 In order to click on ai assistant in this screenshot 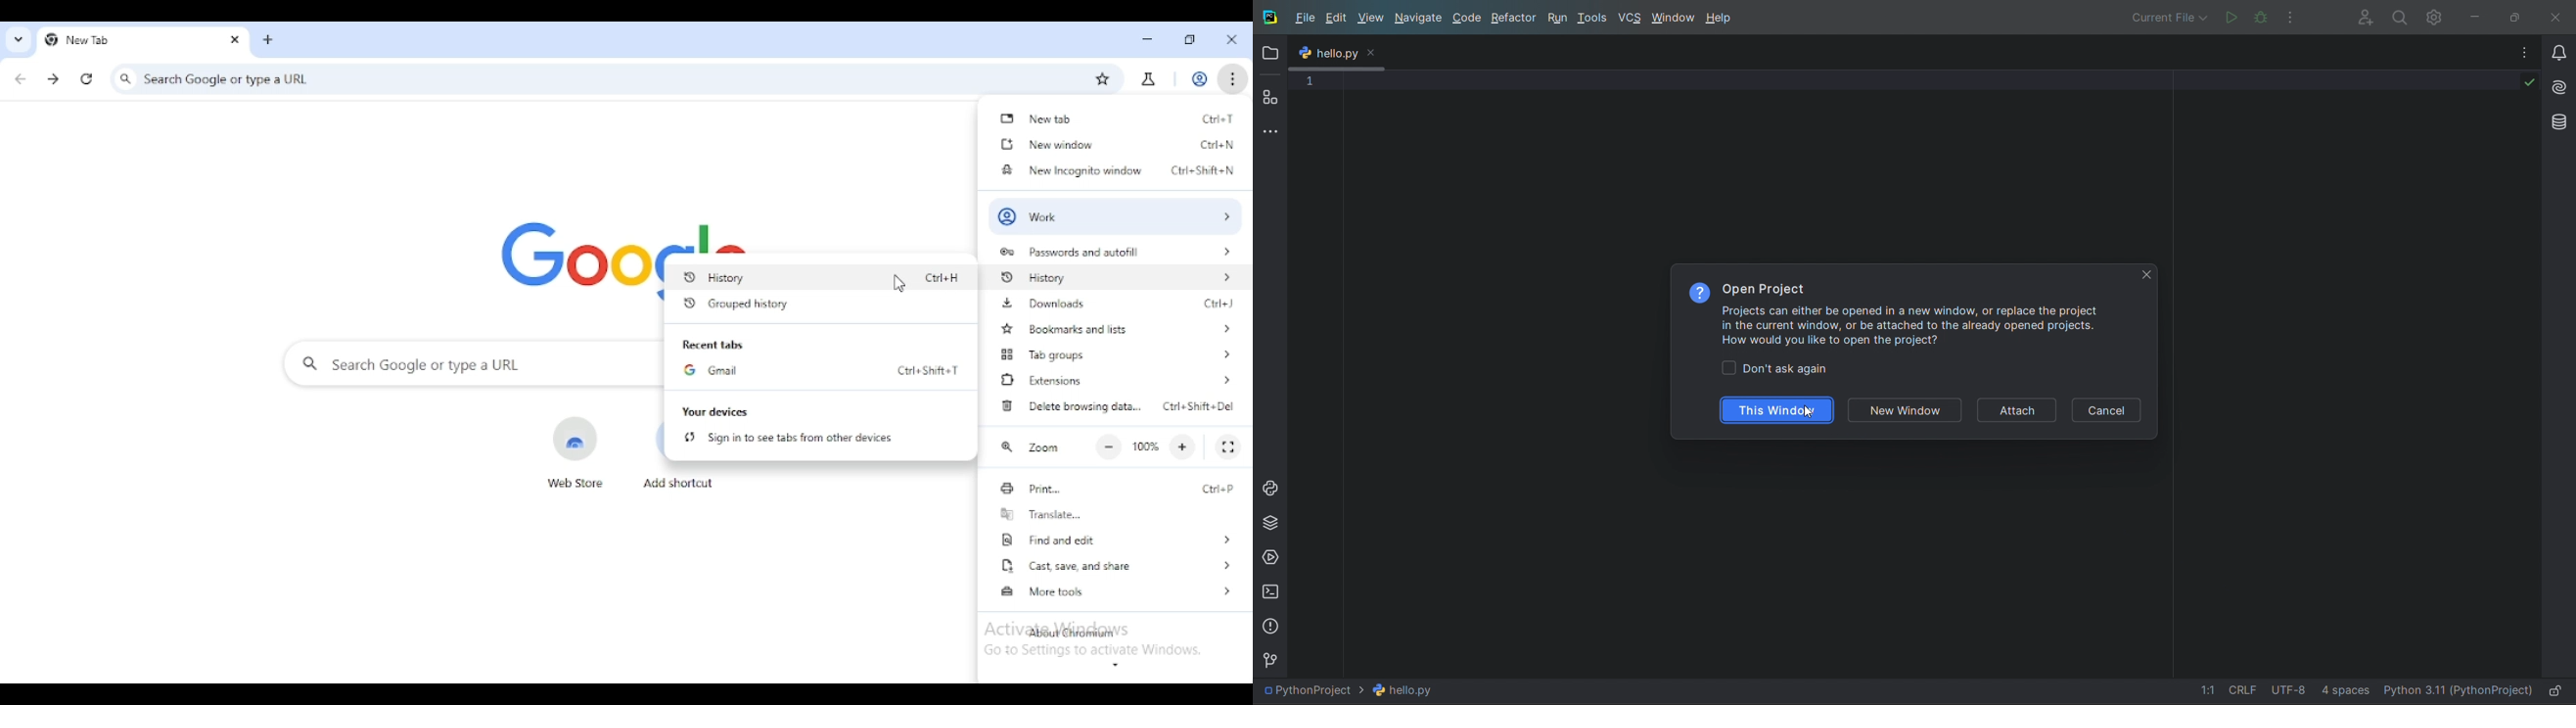, I will do `click(2557, 83)`.